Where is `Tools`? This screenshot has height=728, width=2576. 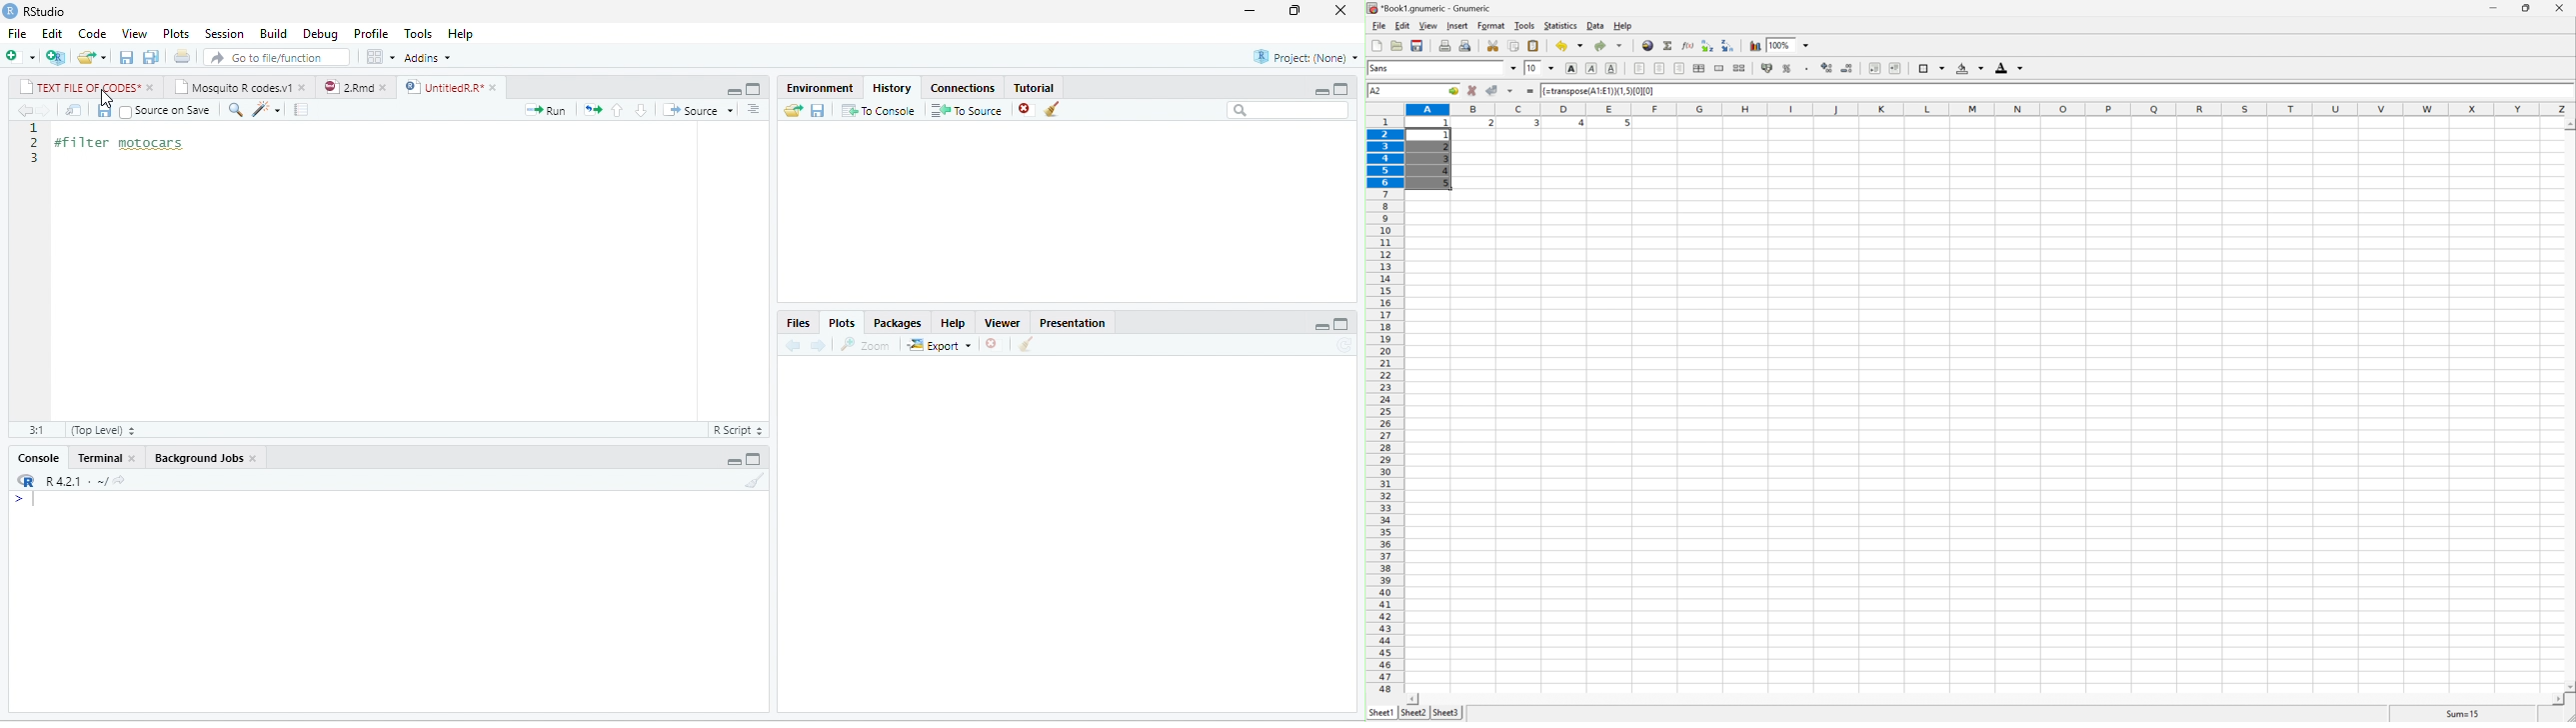
Tools is located at coordinates (418, 34).